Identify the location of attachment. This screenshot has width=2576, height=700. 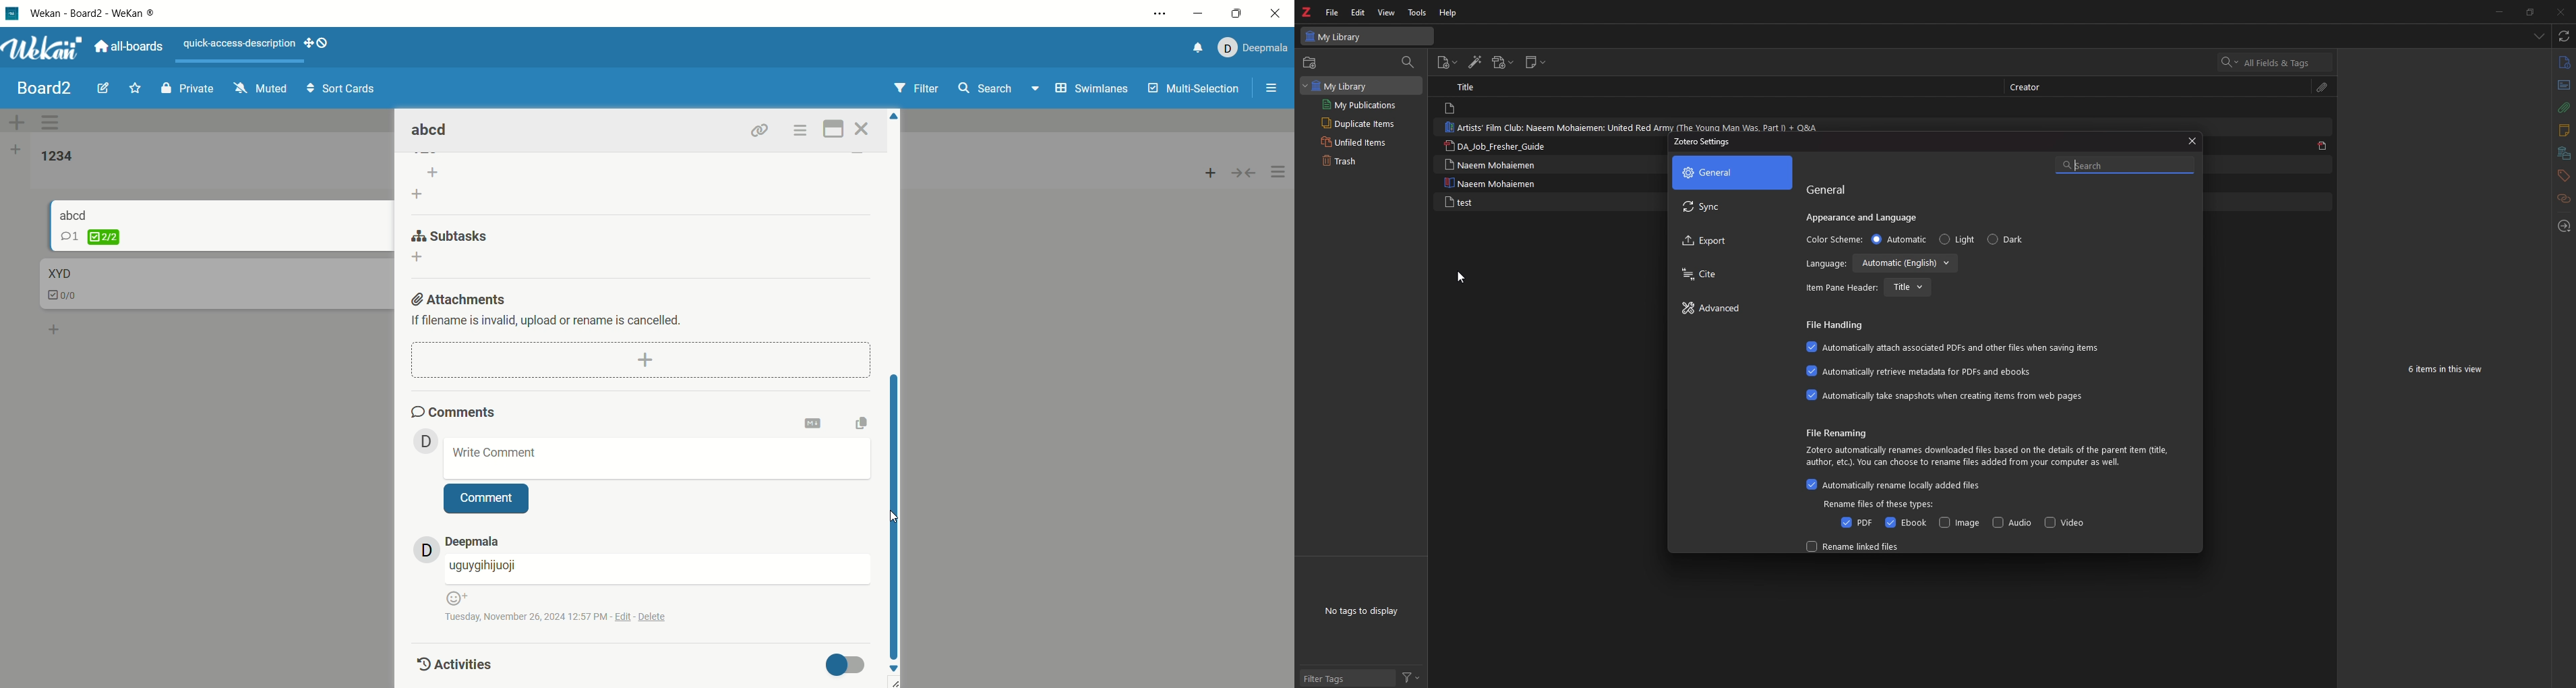
(2563, 108).